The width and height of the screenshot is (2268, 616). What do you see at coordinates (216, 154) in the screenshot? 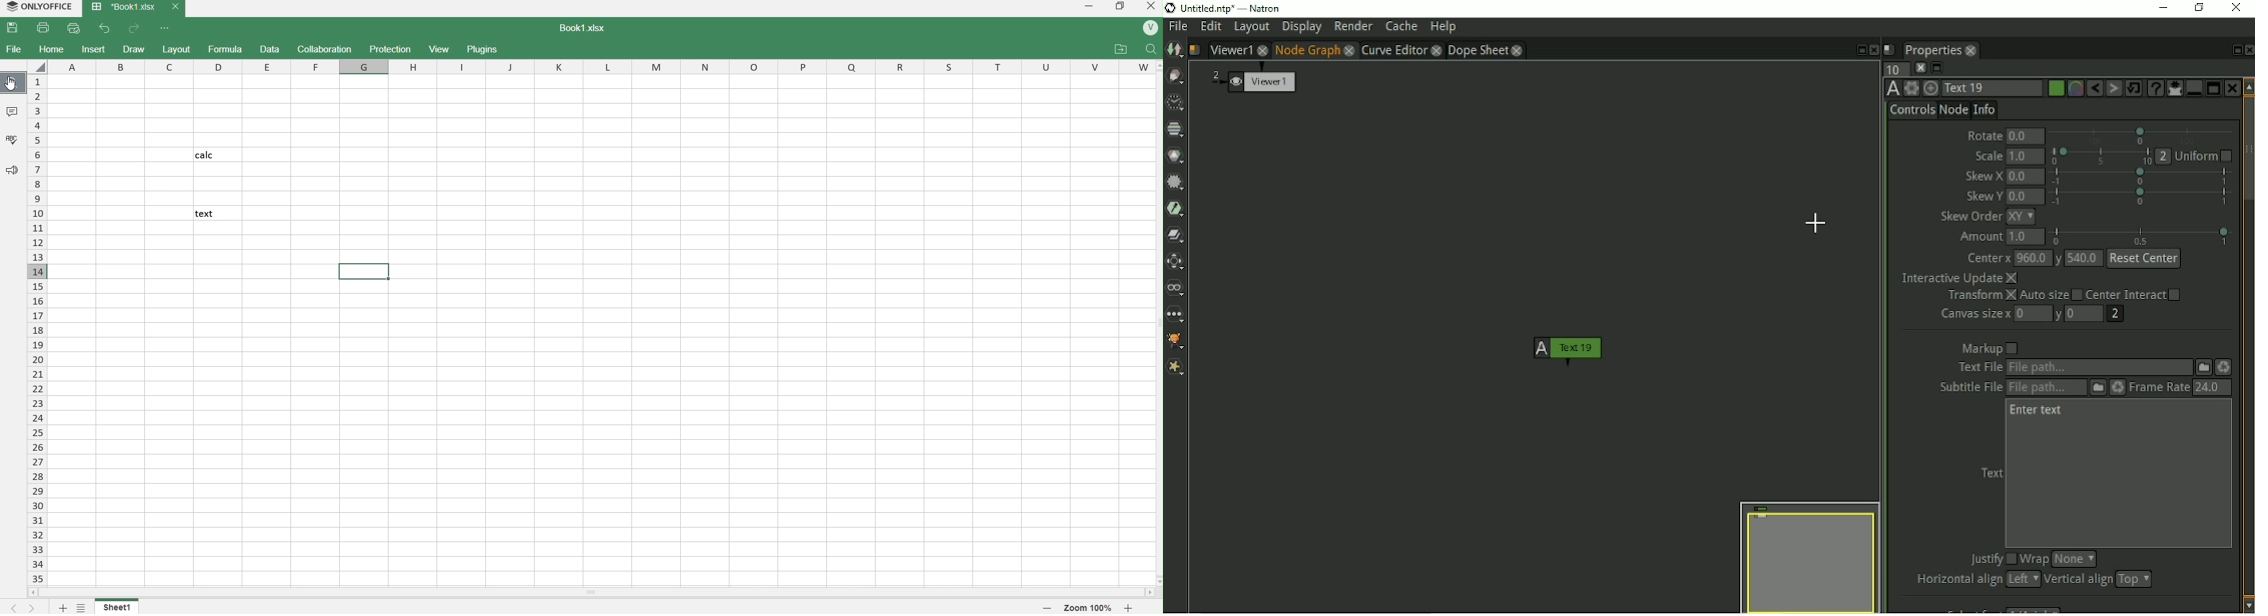
I see `calc` at bounding box center [216, 154].